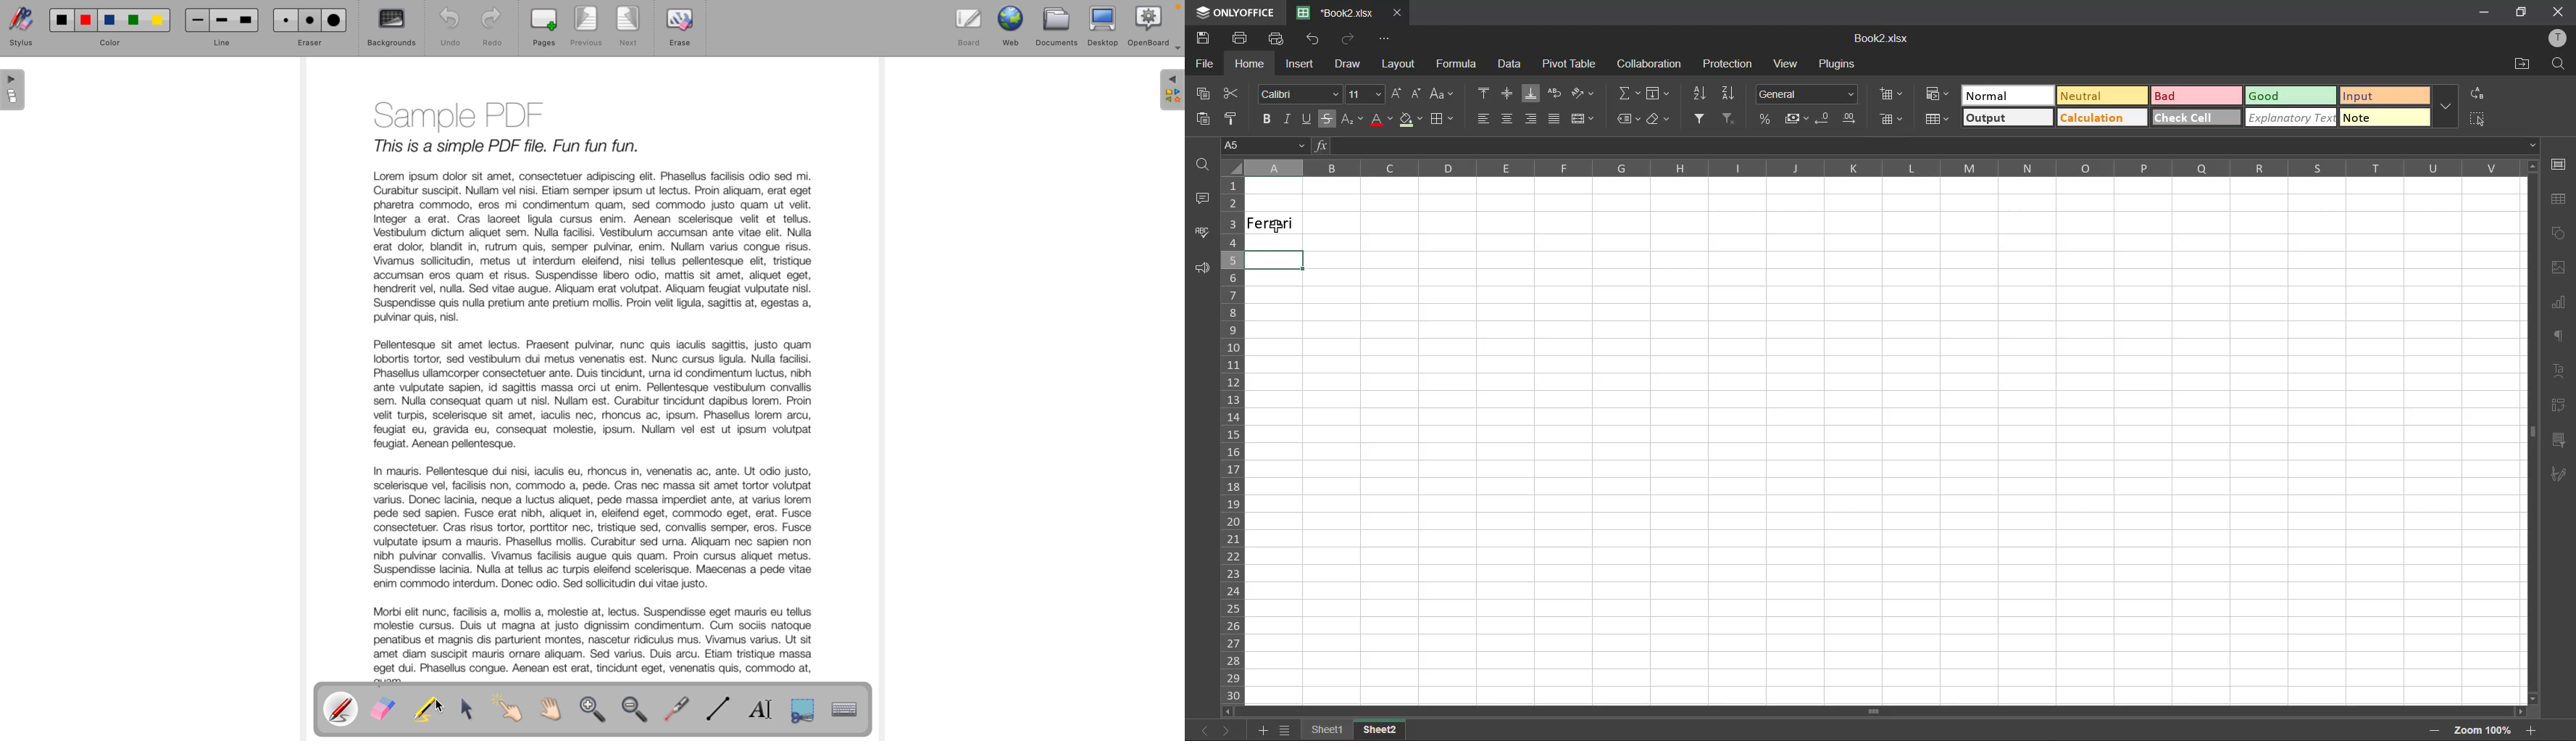 Image resolution: width=2576 pixels, height=756 pixels. I want to click on table, so click(2560, 203).